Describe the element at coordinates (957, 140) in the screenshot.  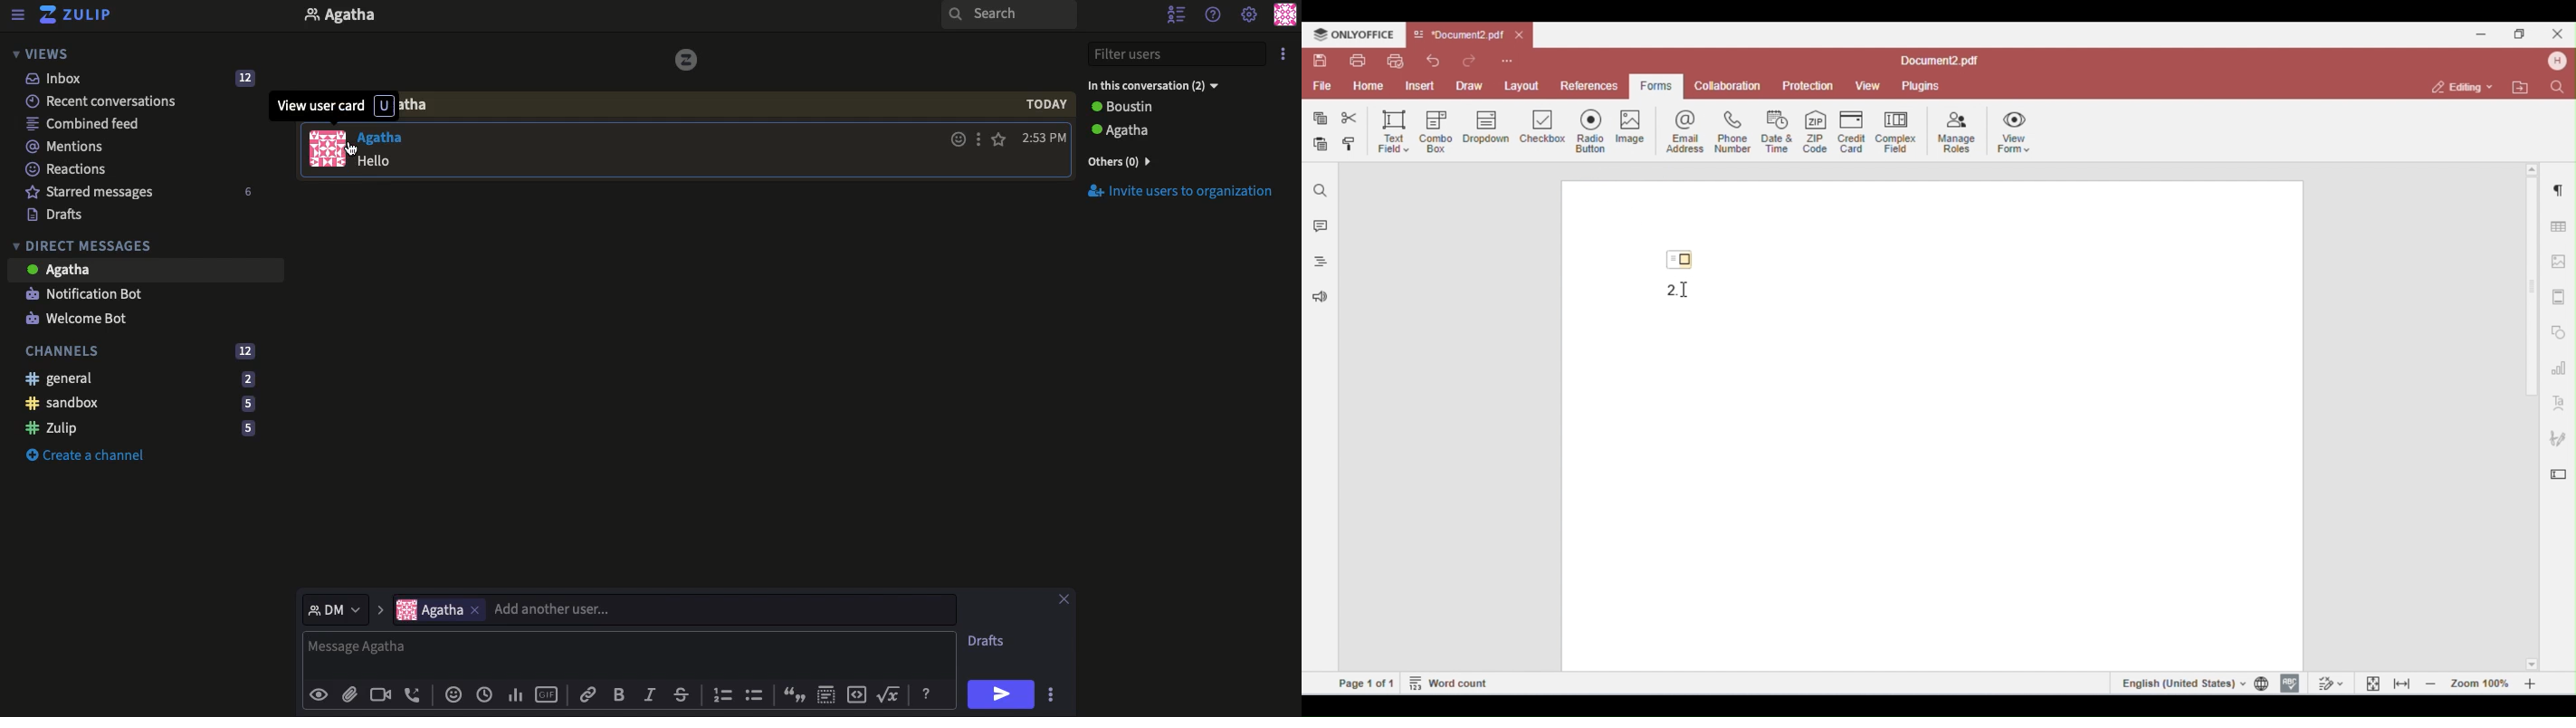
I see `Add reaction` at that location.